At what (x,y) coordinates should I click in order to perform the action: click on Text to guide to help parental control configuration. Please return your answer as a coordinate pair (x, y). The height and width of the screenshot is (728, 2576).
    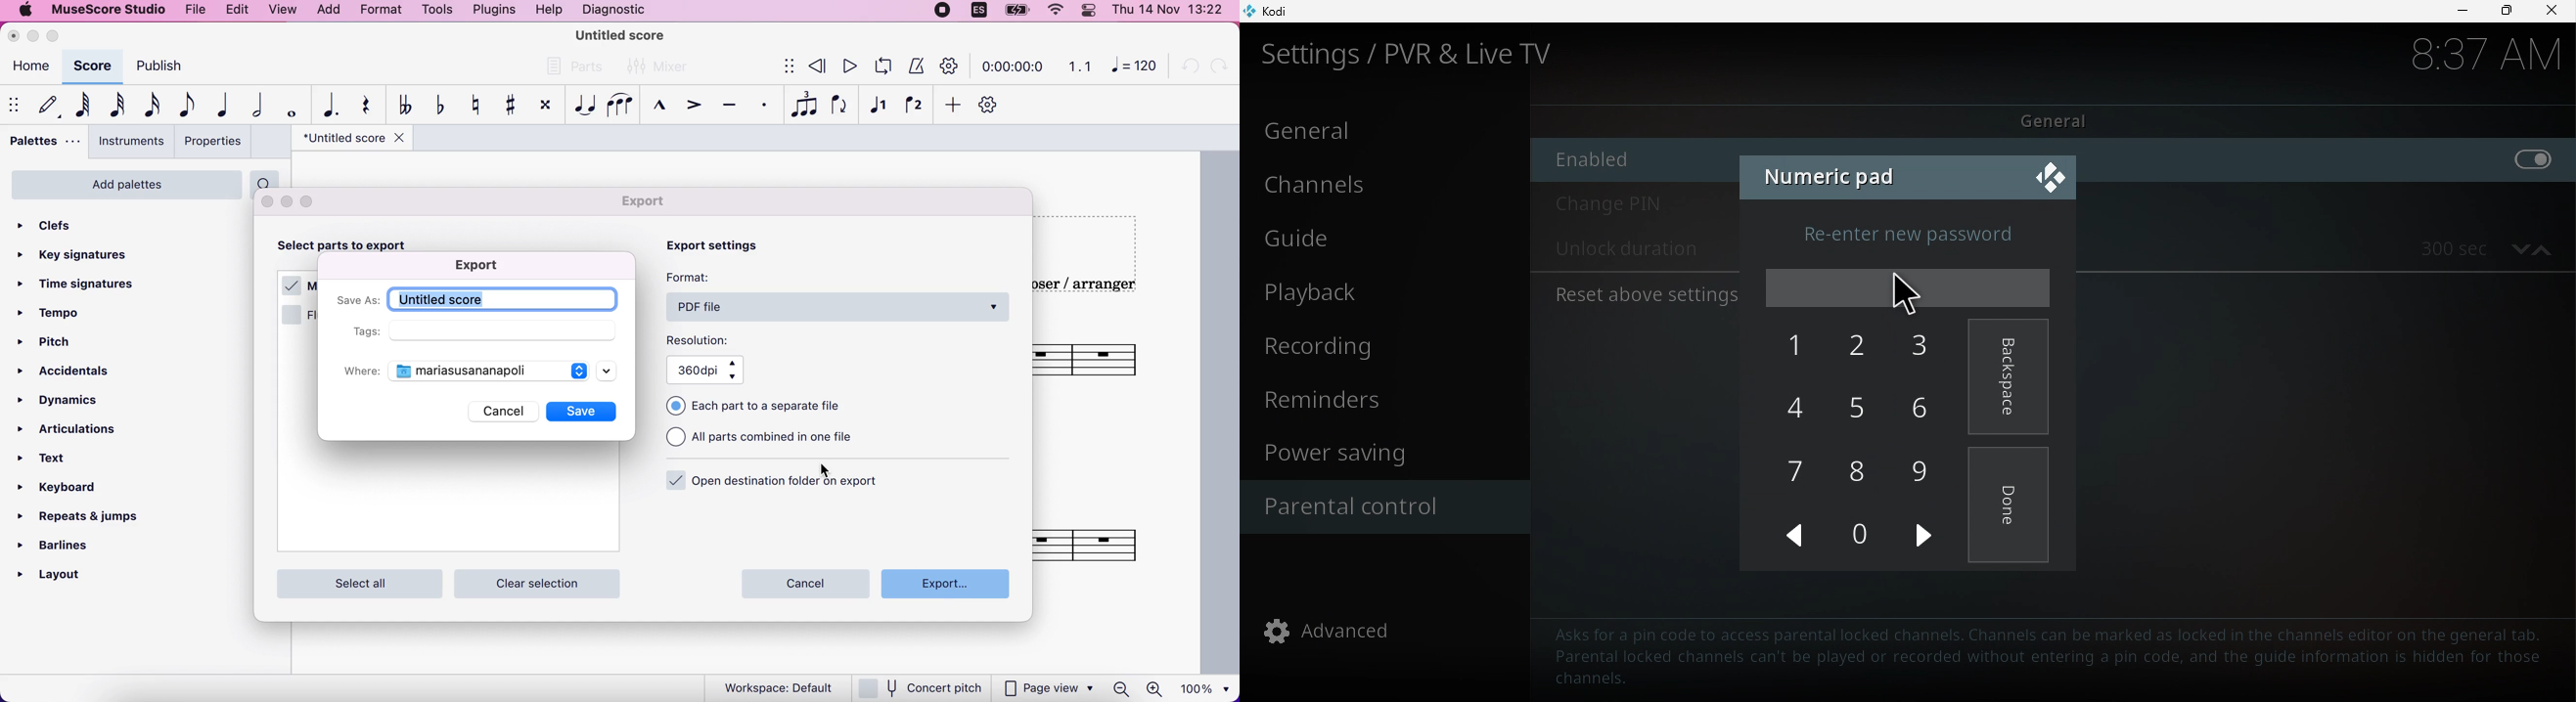
    Looking at the image, I should click on (2050, 657).